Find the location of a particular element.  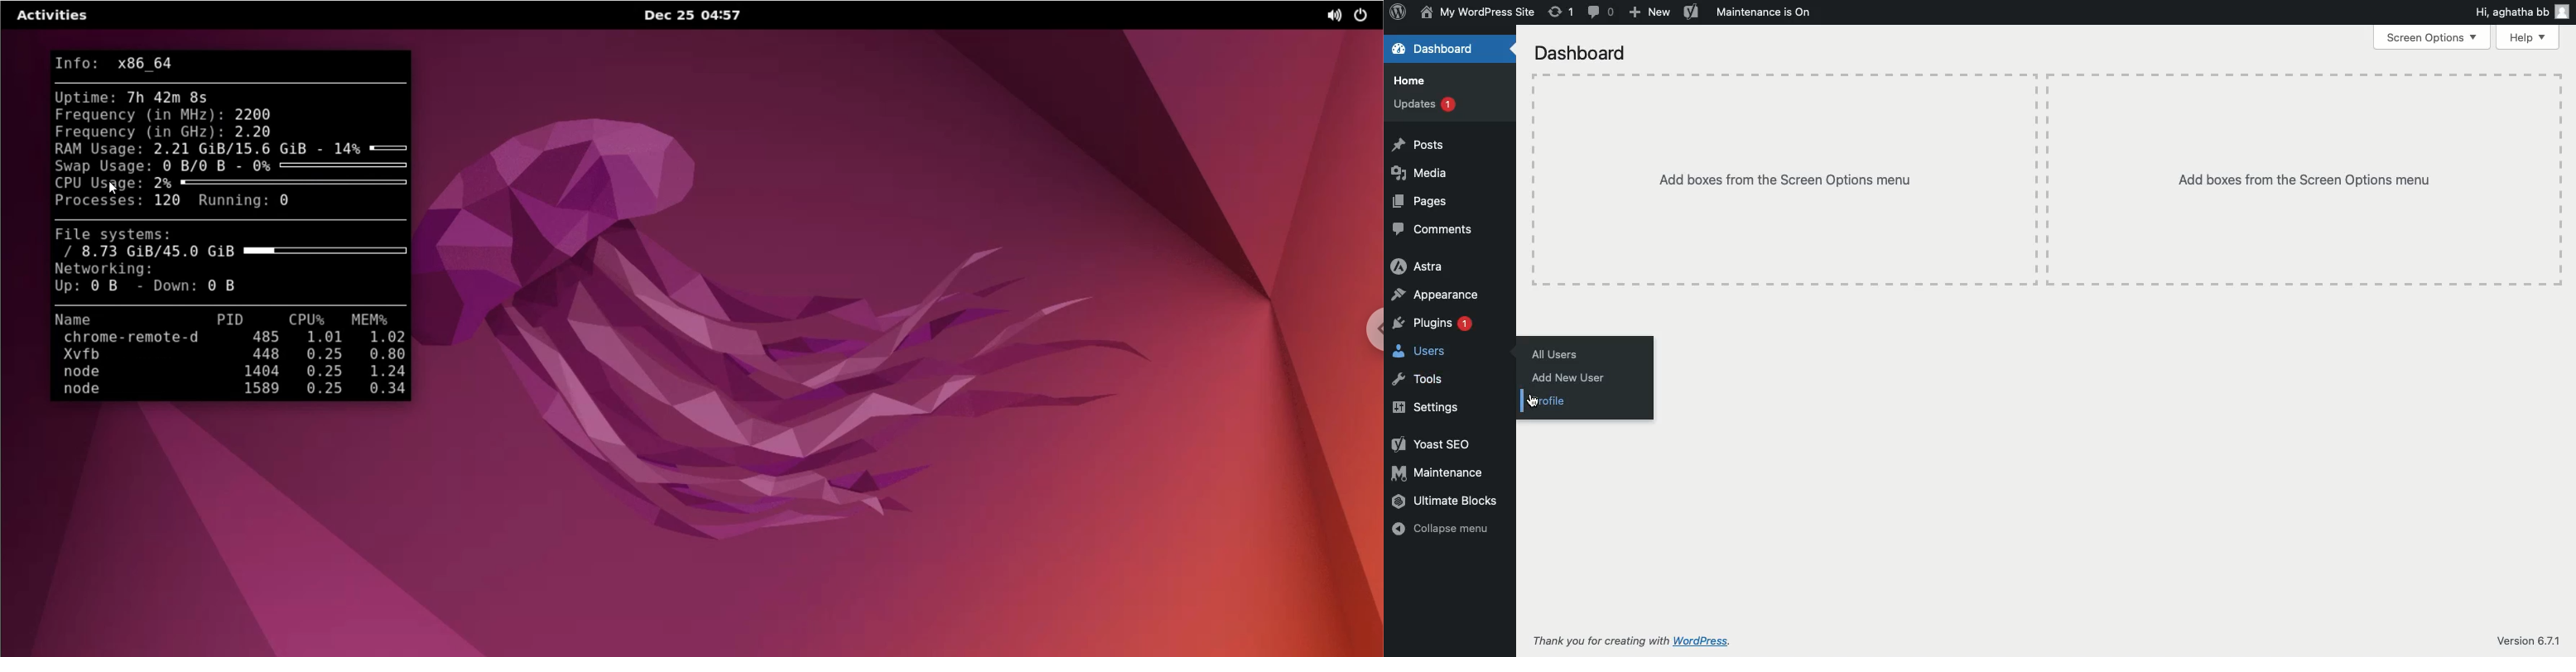

Screen options is located at coordinates (2431, 38).